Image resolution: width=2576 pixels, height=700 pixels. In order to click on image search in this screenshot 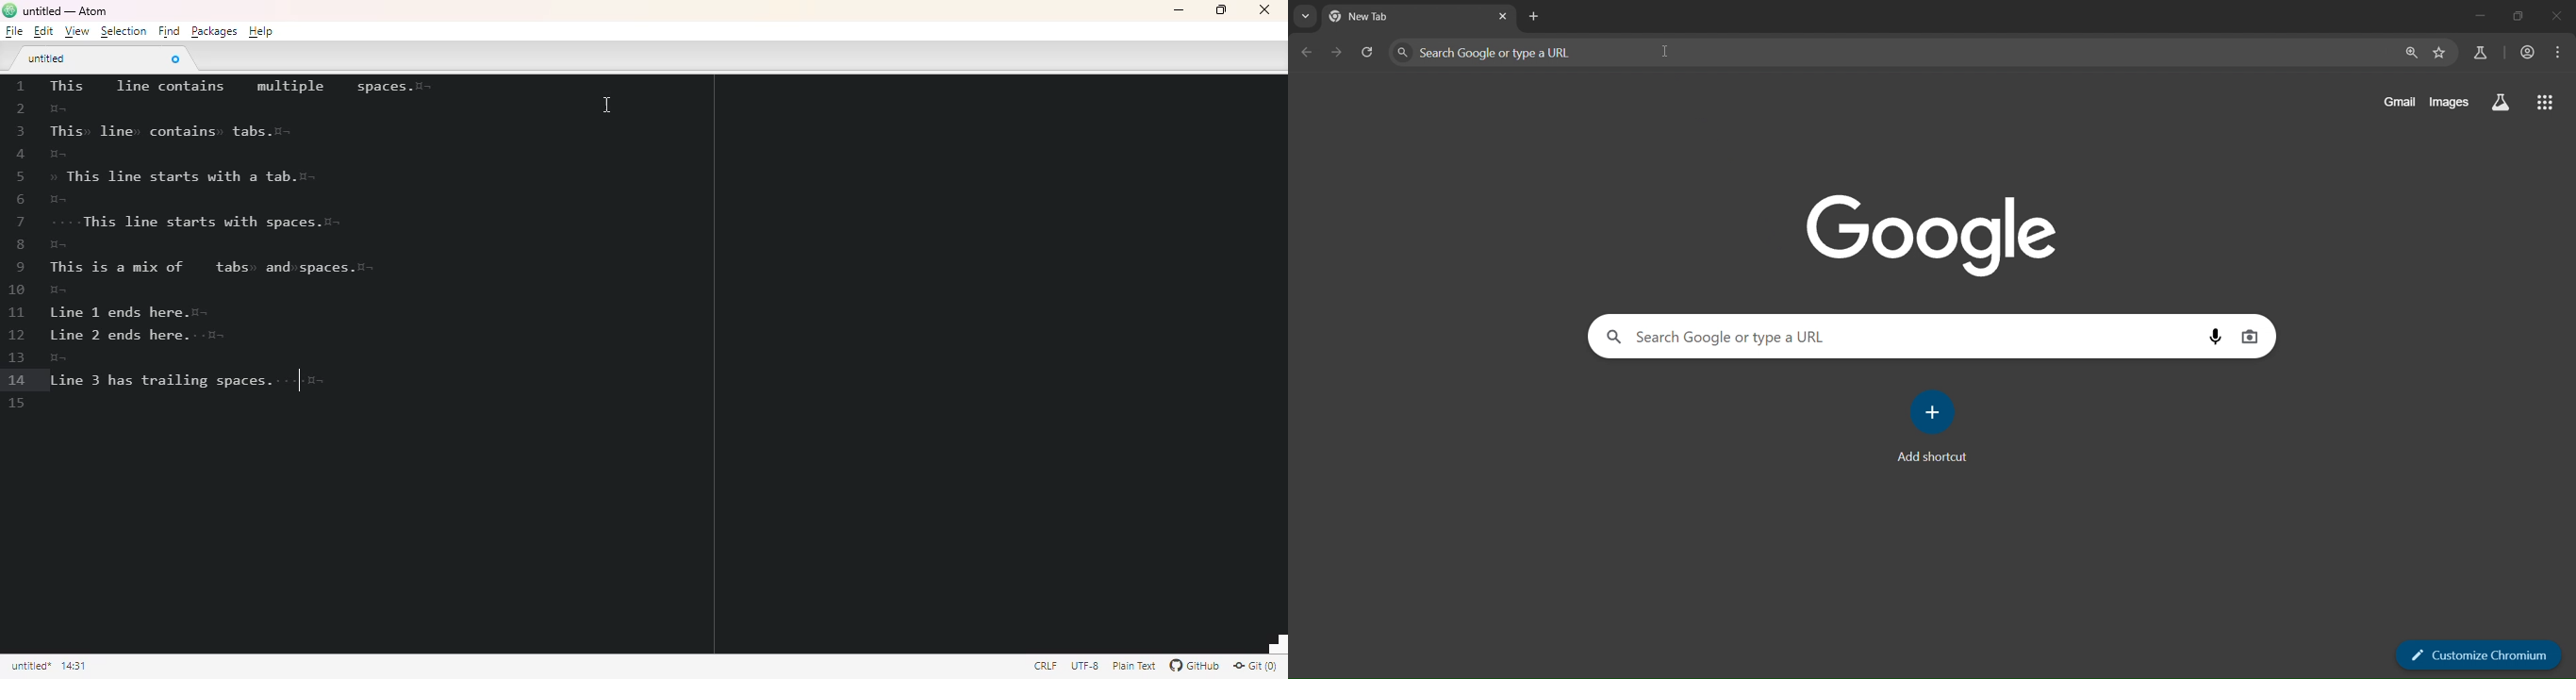, I will do `click(2249, 336)`.